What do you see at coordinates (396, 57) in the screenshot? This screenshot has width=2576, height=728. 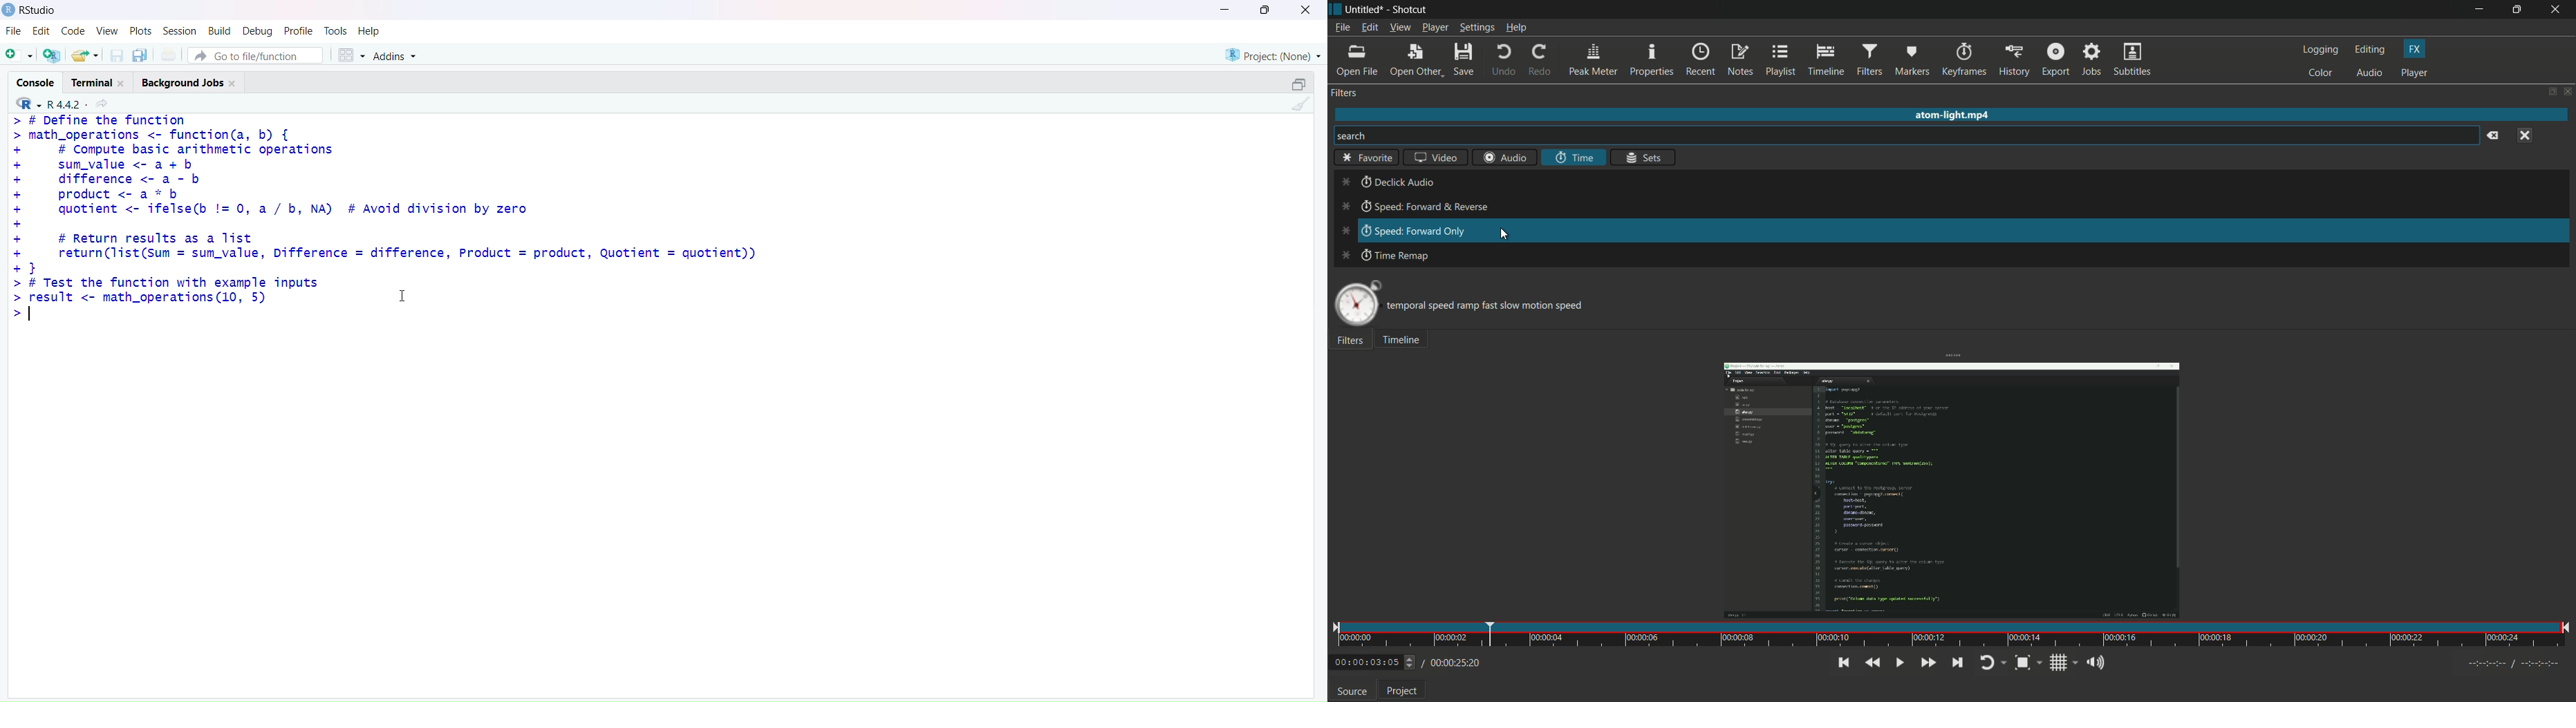 I see `Addins` at bounding box center [396, 57].